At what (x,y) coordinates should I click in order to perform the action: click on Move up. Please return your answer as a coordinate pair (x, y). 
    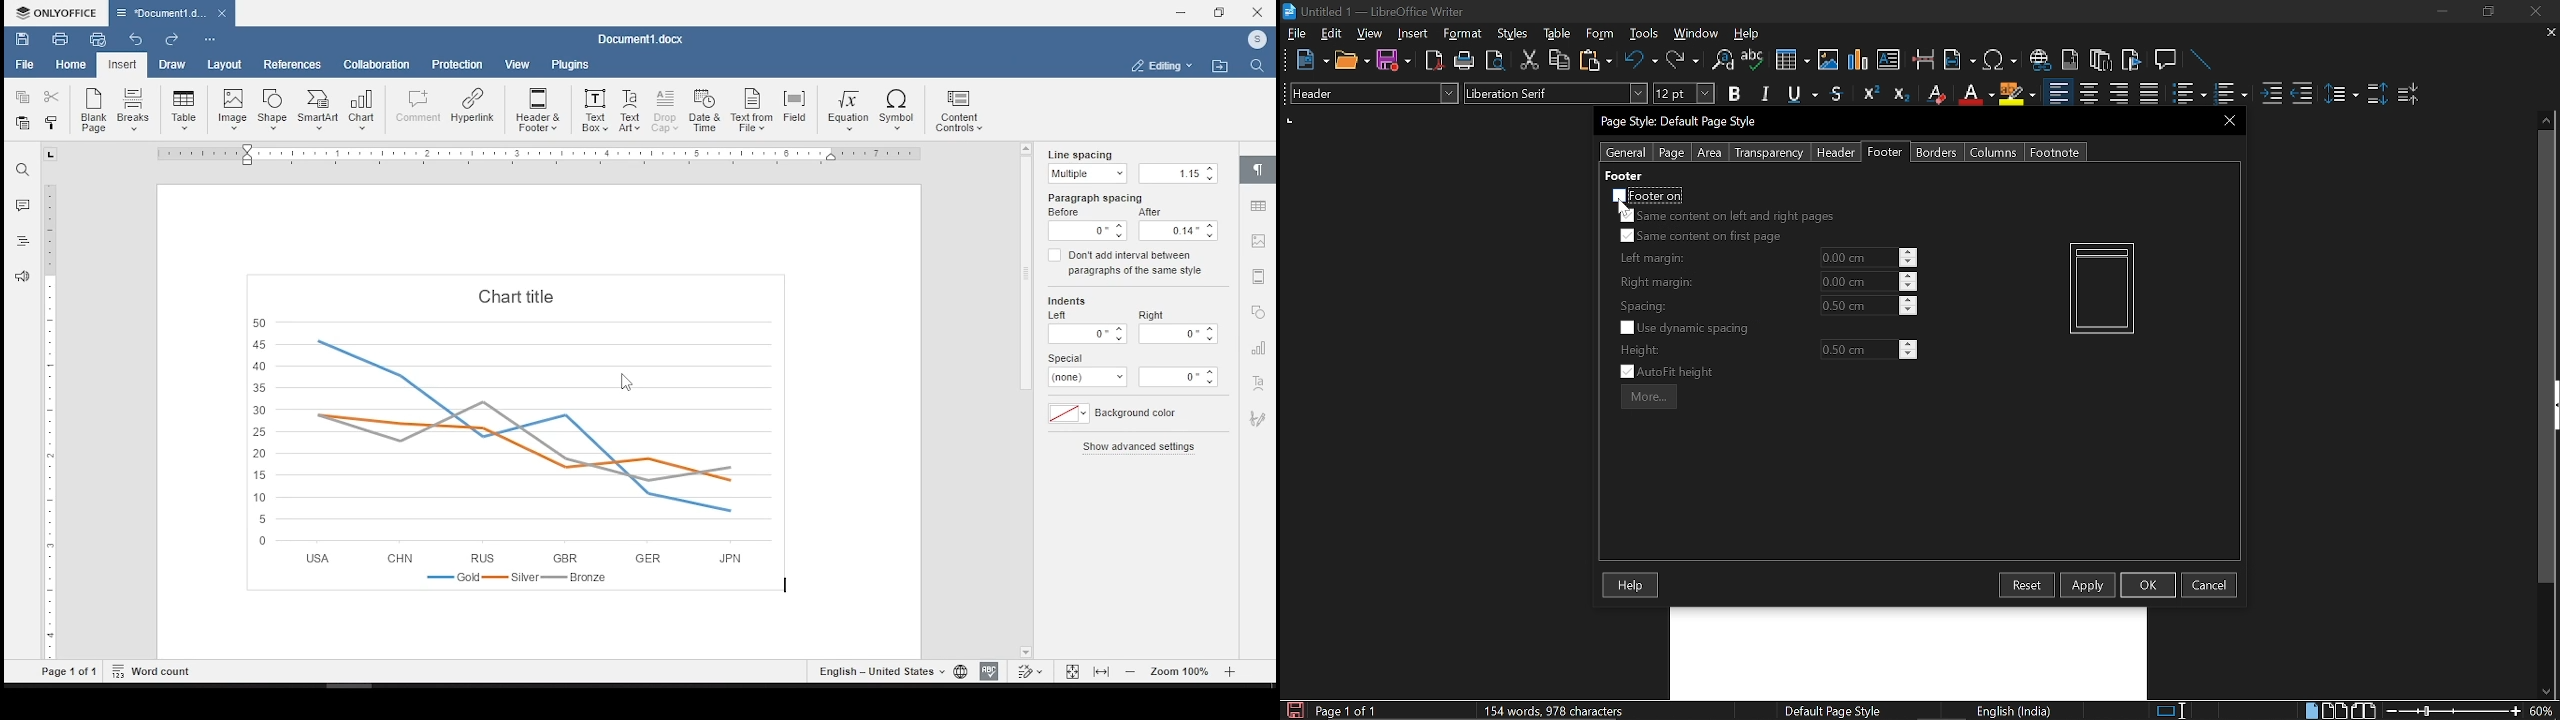
    Looking at the image, I should click on (2547, 118).